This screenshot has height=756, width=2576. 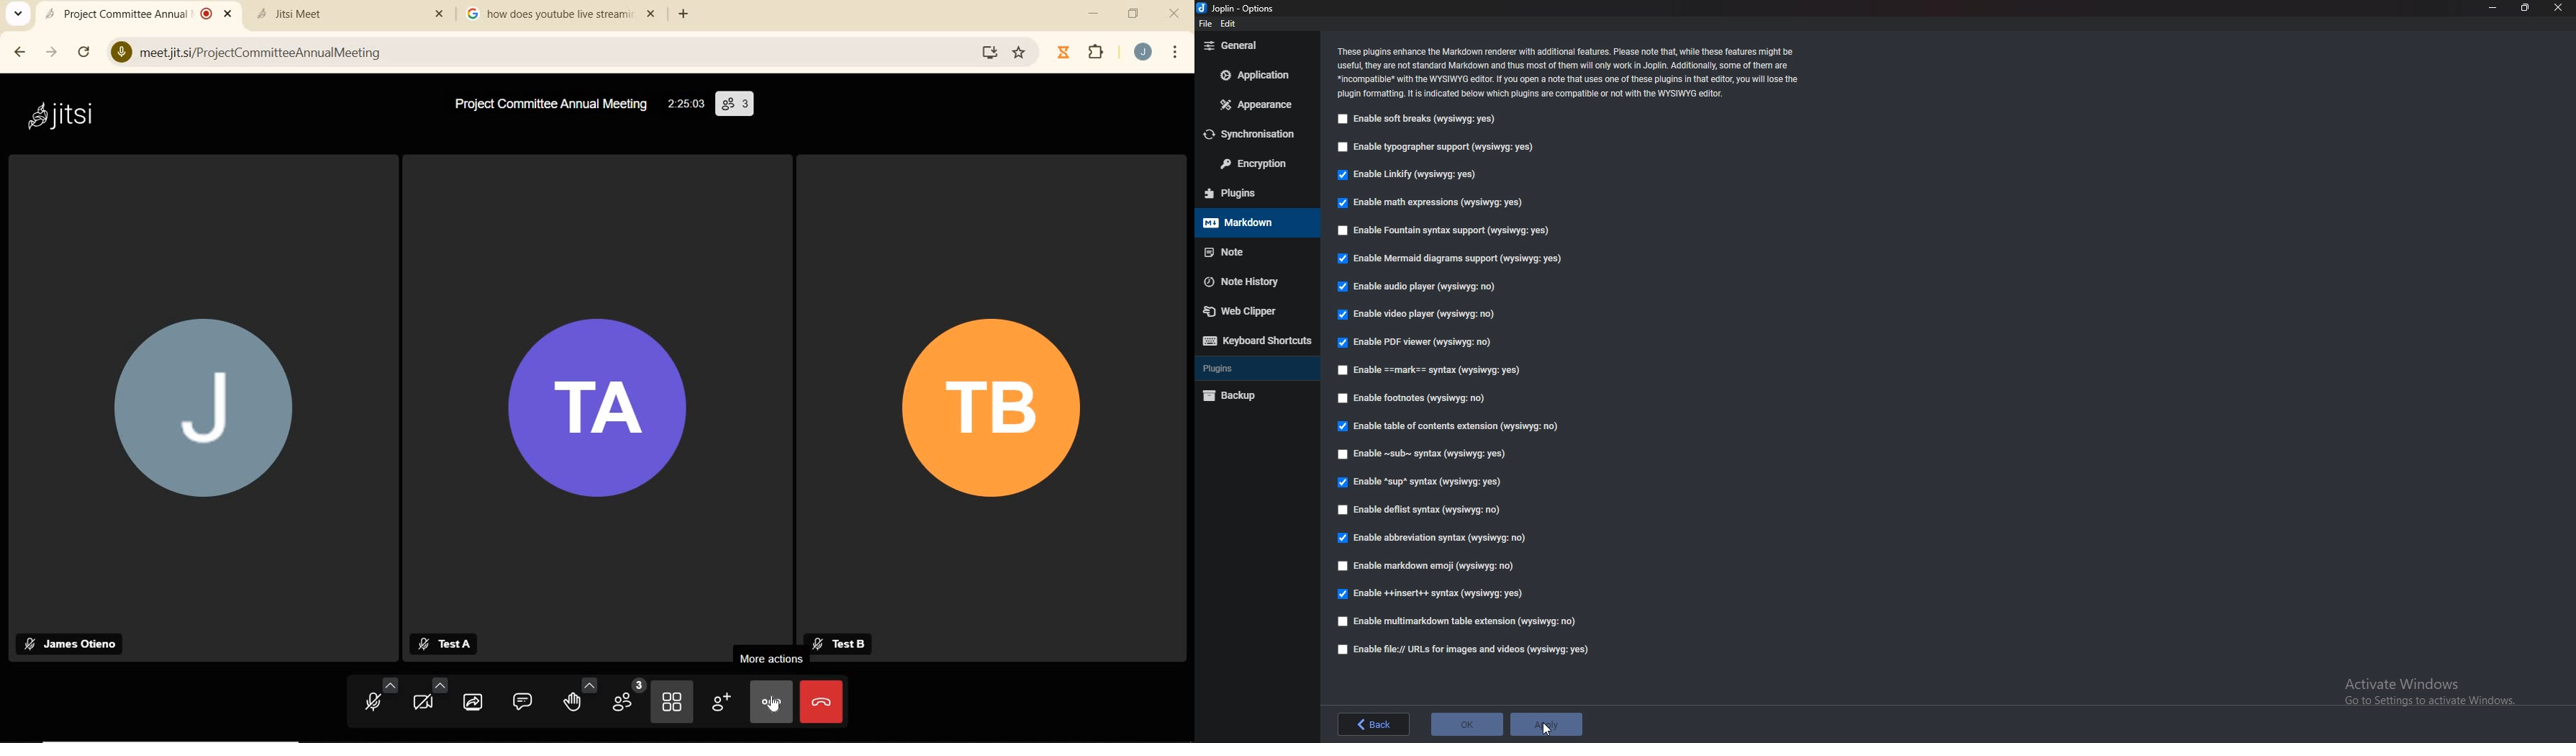 I want to click on minimize, so click(x=2494, y=8).